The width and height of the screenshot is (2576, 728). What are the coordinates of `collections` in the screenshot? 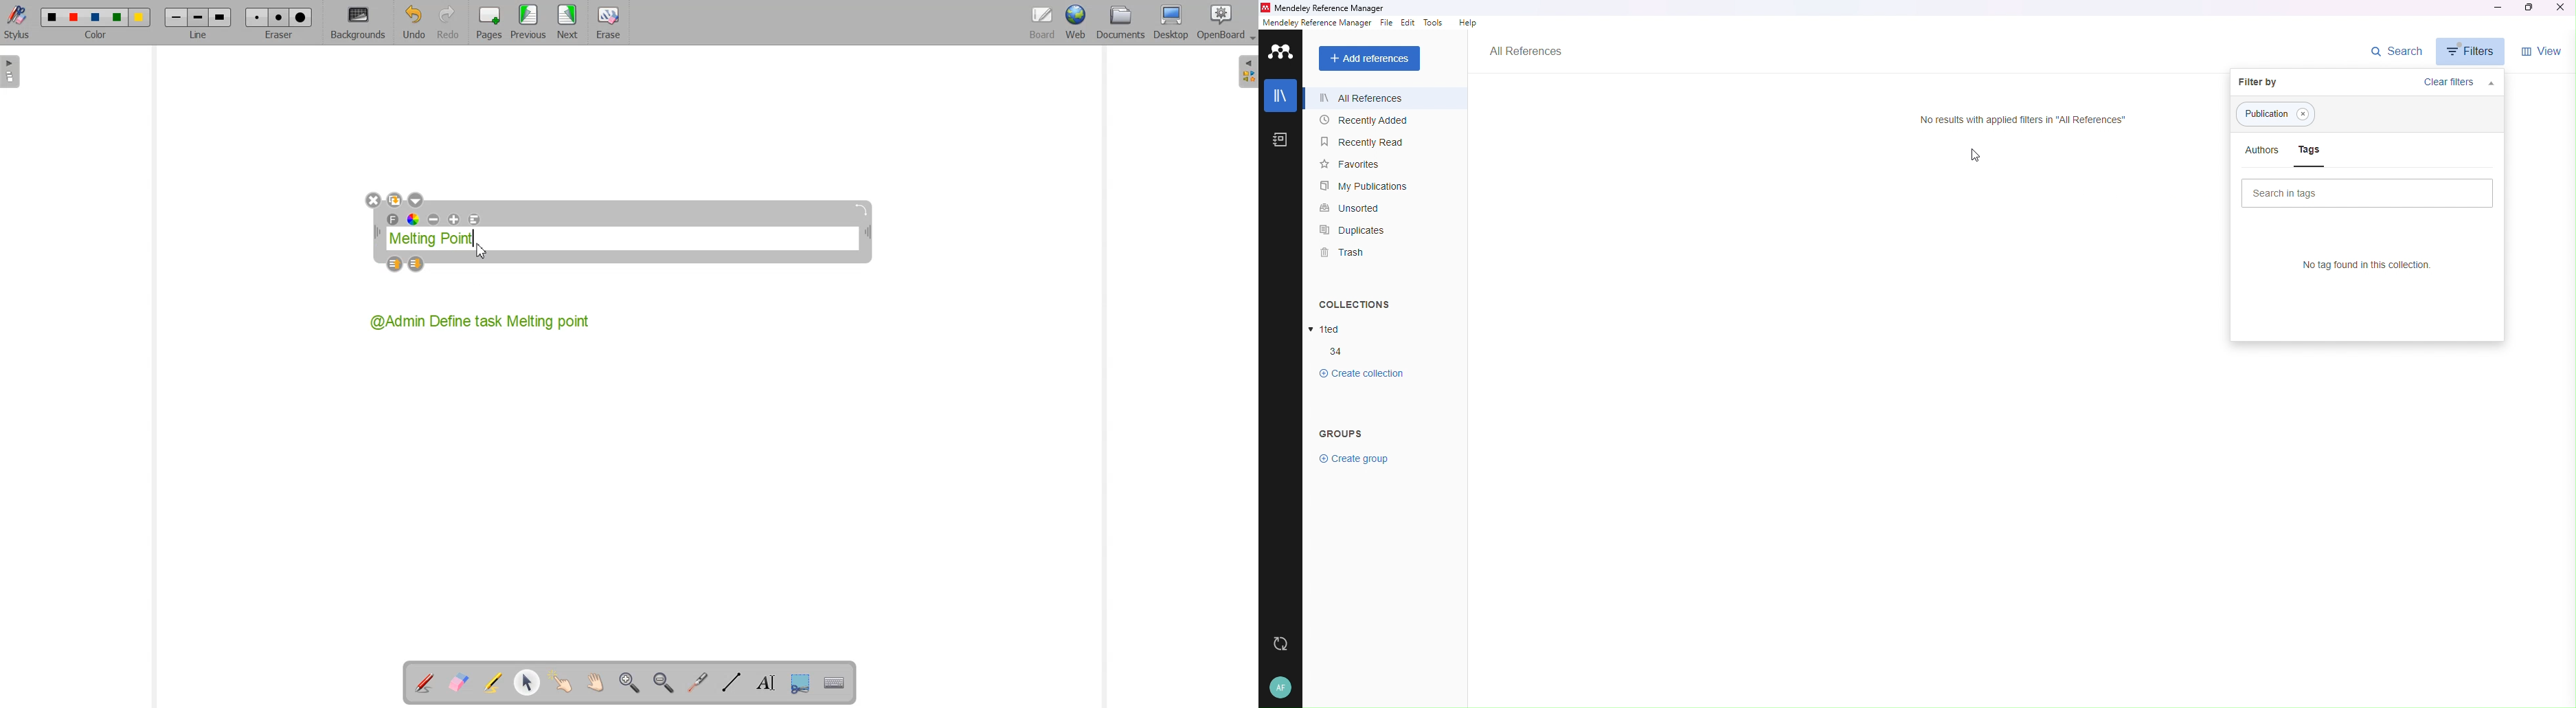 It's located at (1364, 374).